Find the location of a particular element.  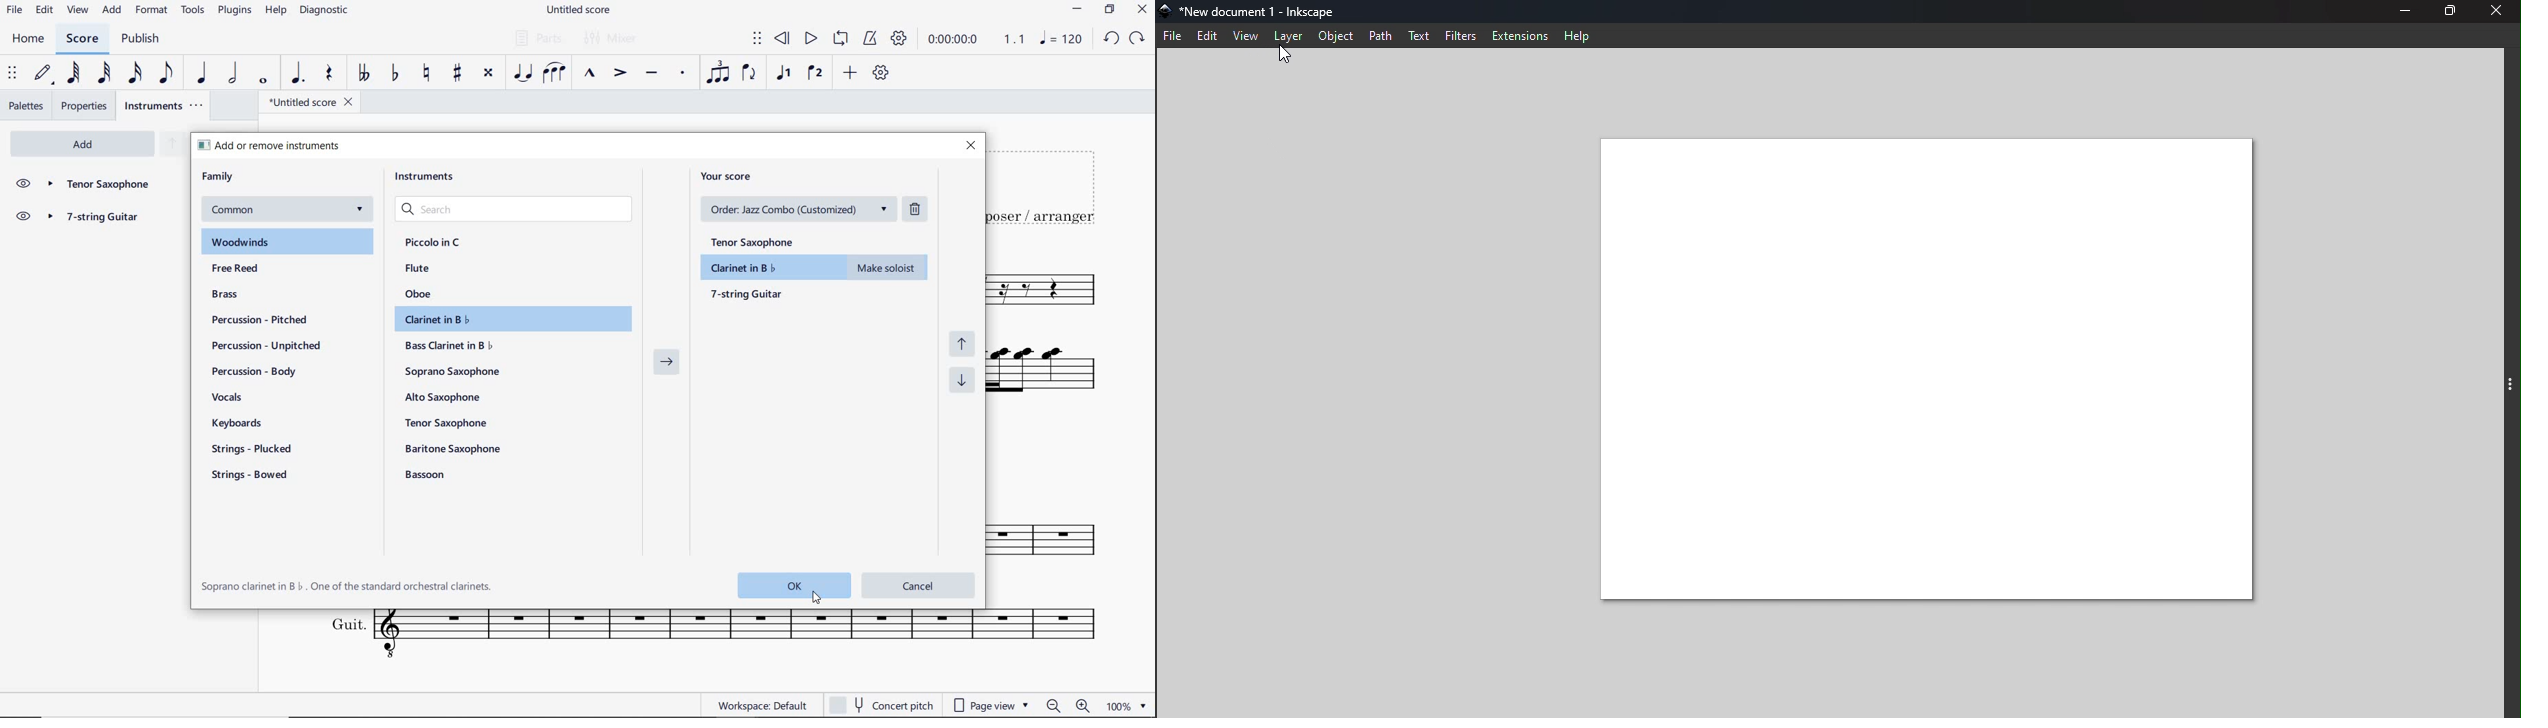

add selected instrument to score is located at coordinates (667, 366).